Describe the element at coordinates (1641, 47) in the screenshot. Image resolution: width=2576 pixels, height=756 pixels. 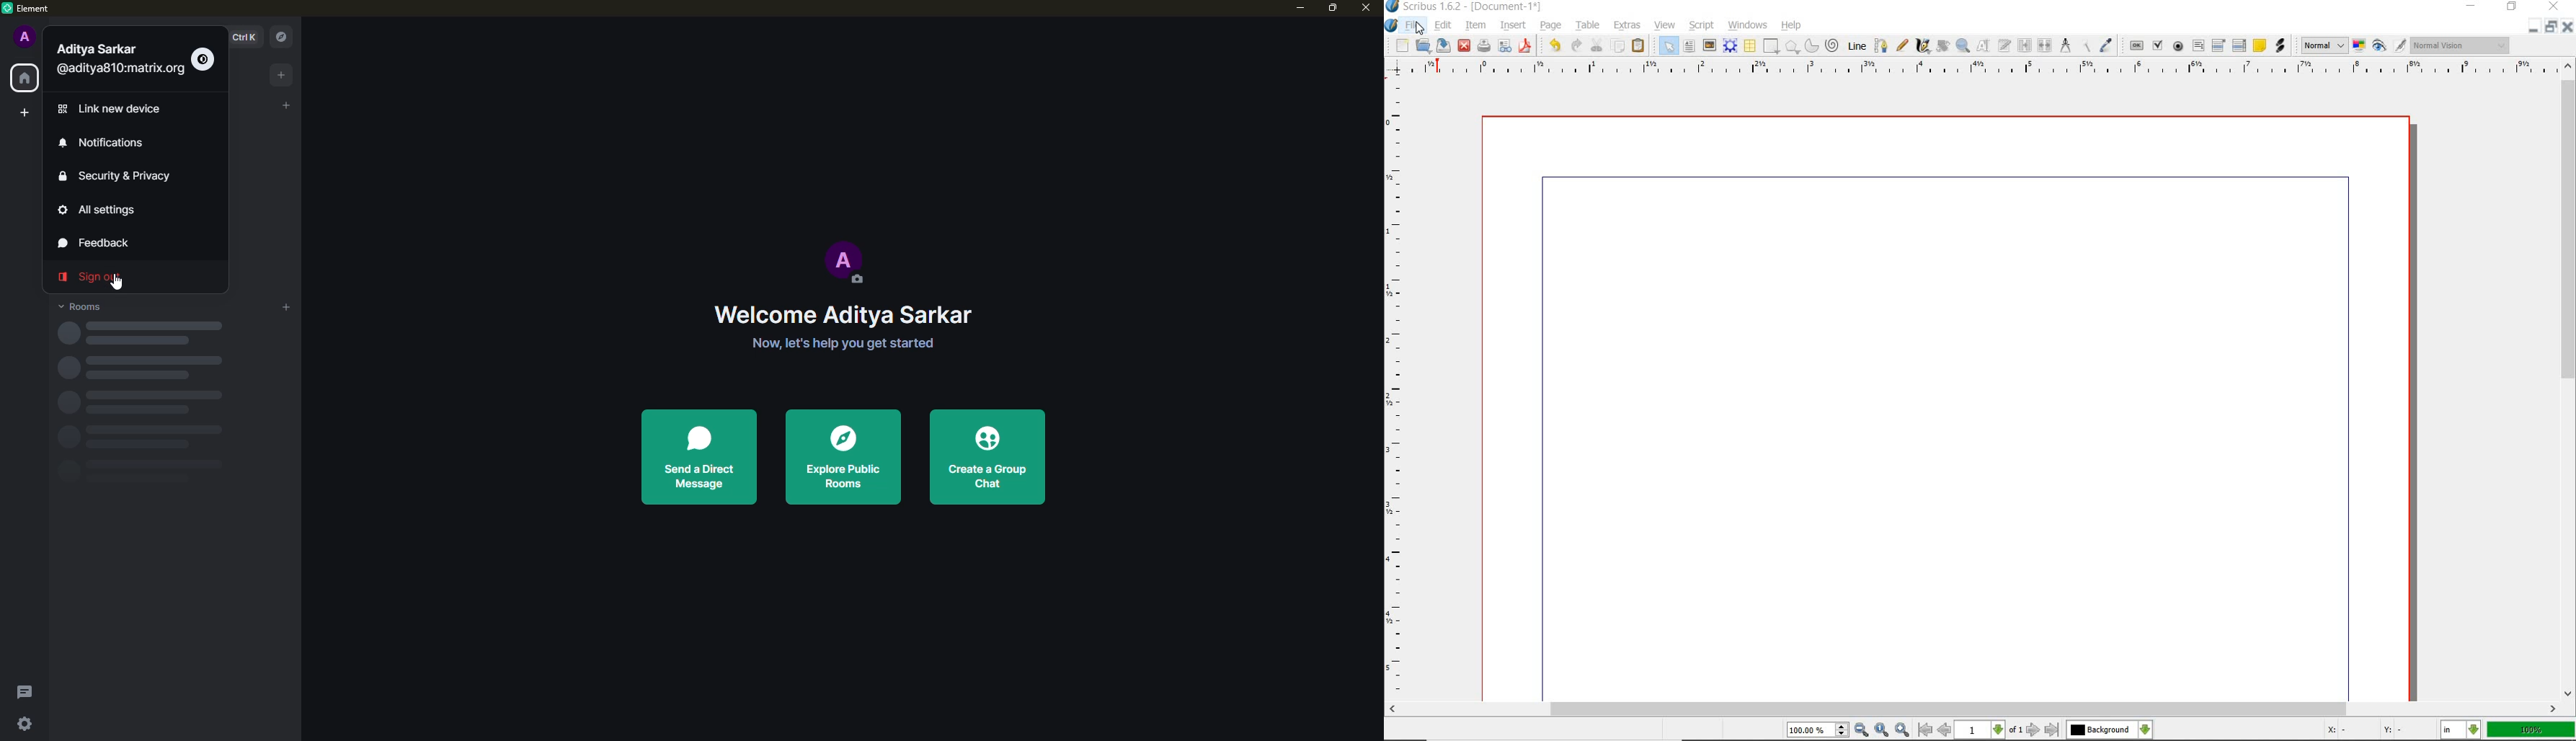
I see `paste` at that location.